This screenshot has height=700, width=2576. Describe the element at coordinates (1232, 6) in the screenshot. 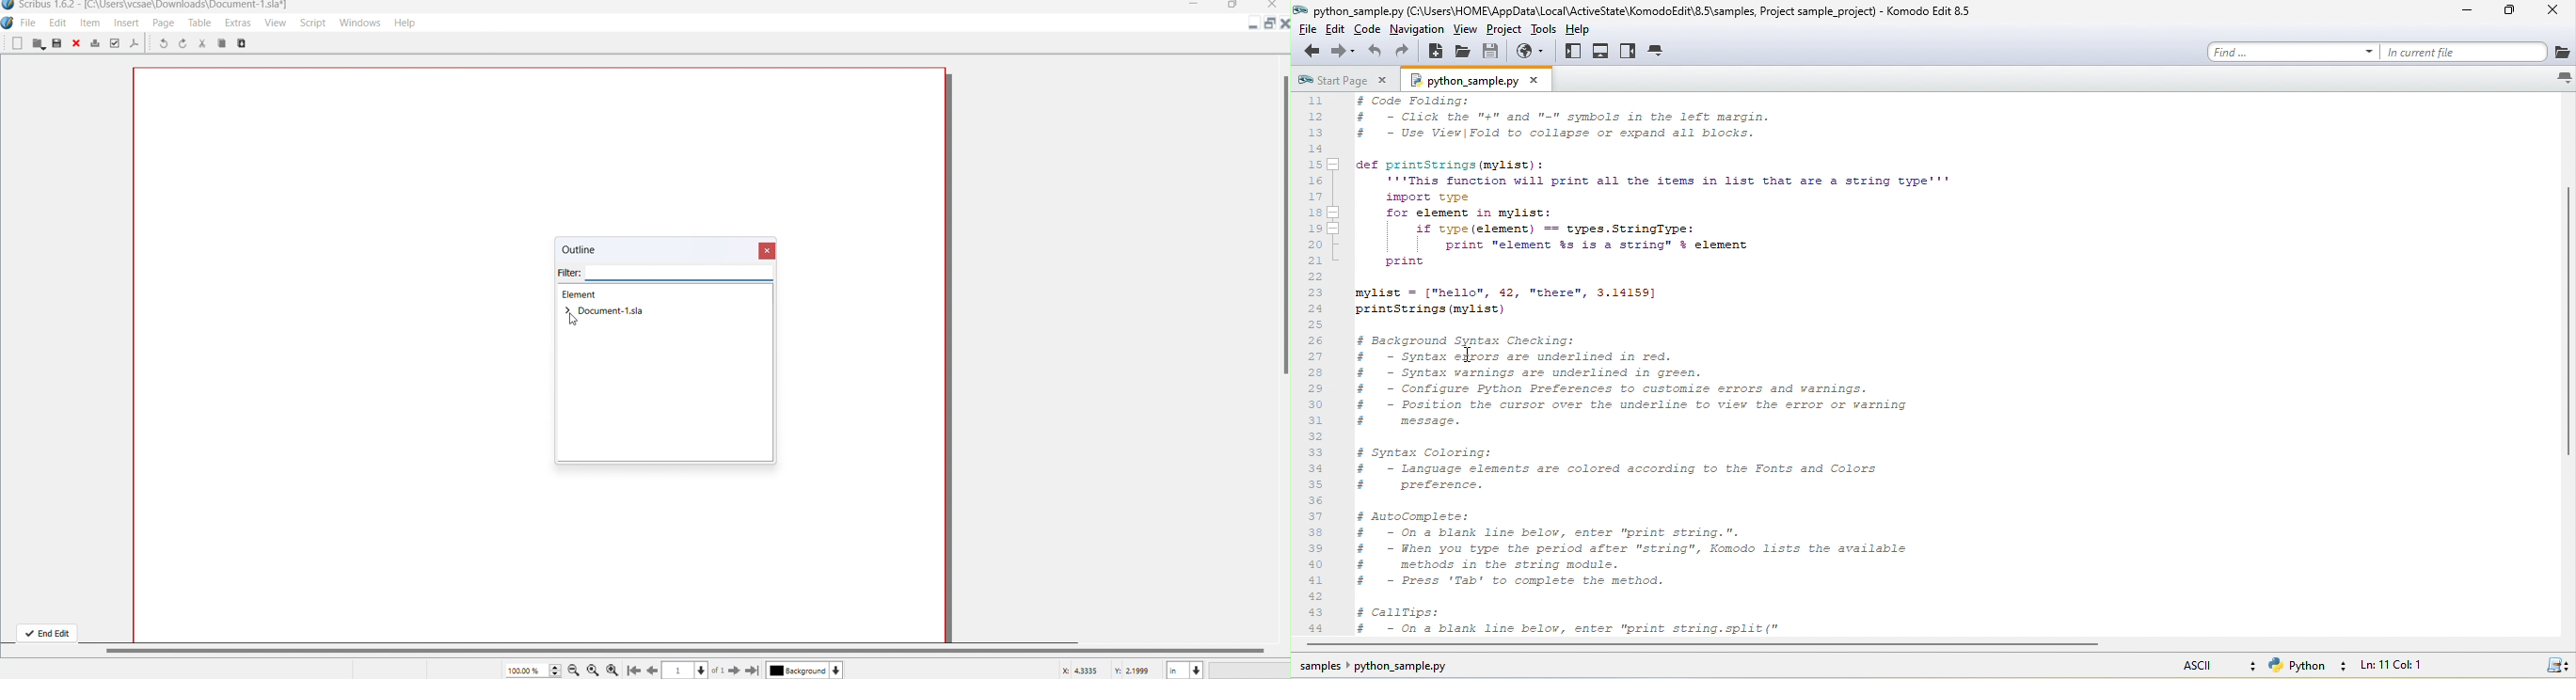

I see `Box` at that location.